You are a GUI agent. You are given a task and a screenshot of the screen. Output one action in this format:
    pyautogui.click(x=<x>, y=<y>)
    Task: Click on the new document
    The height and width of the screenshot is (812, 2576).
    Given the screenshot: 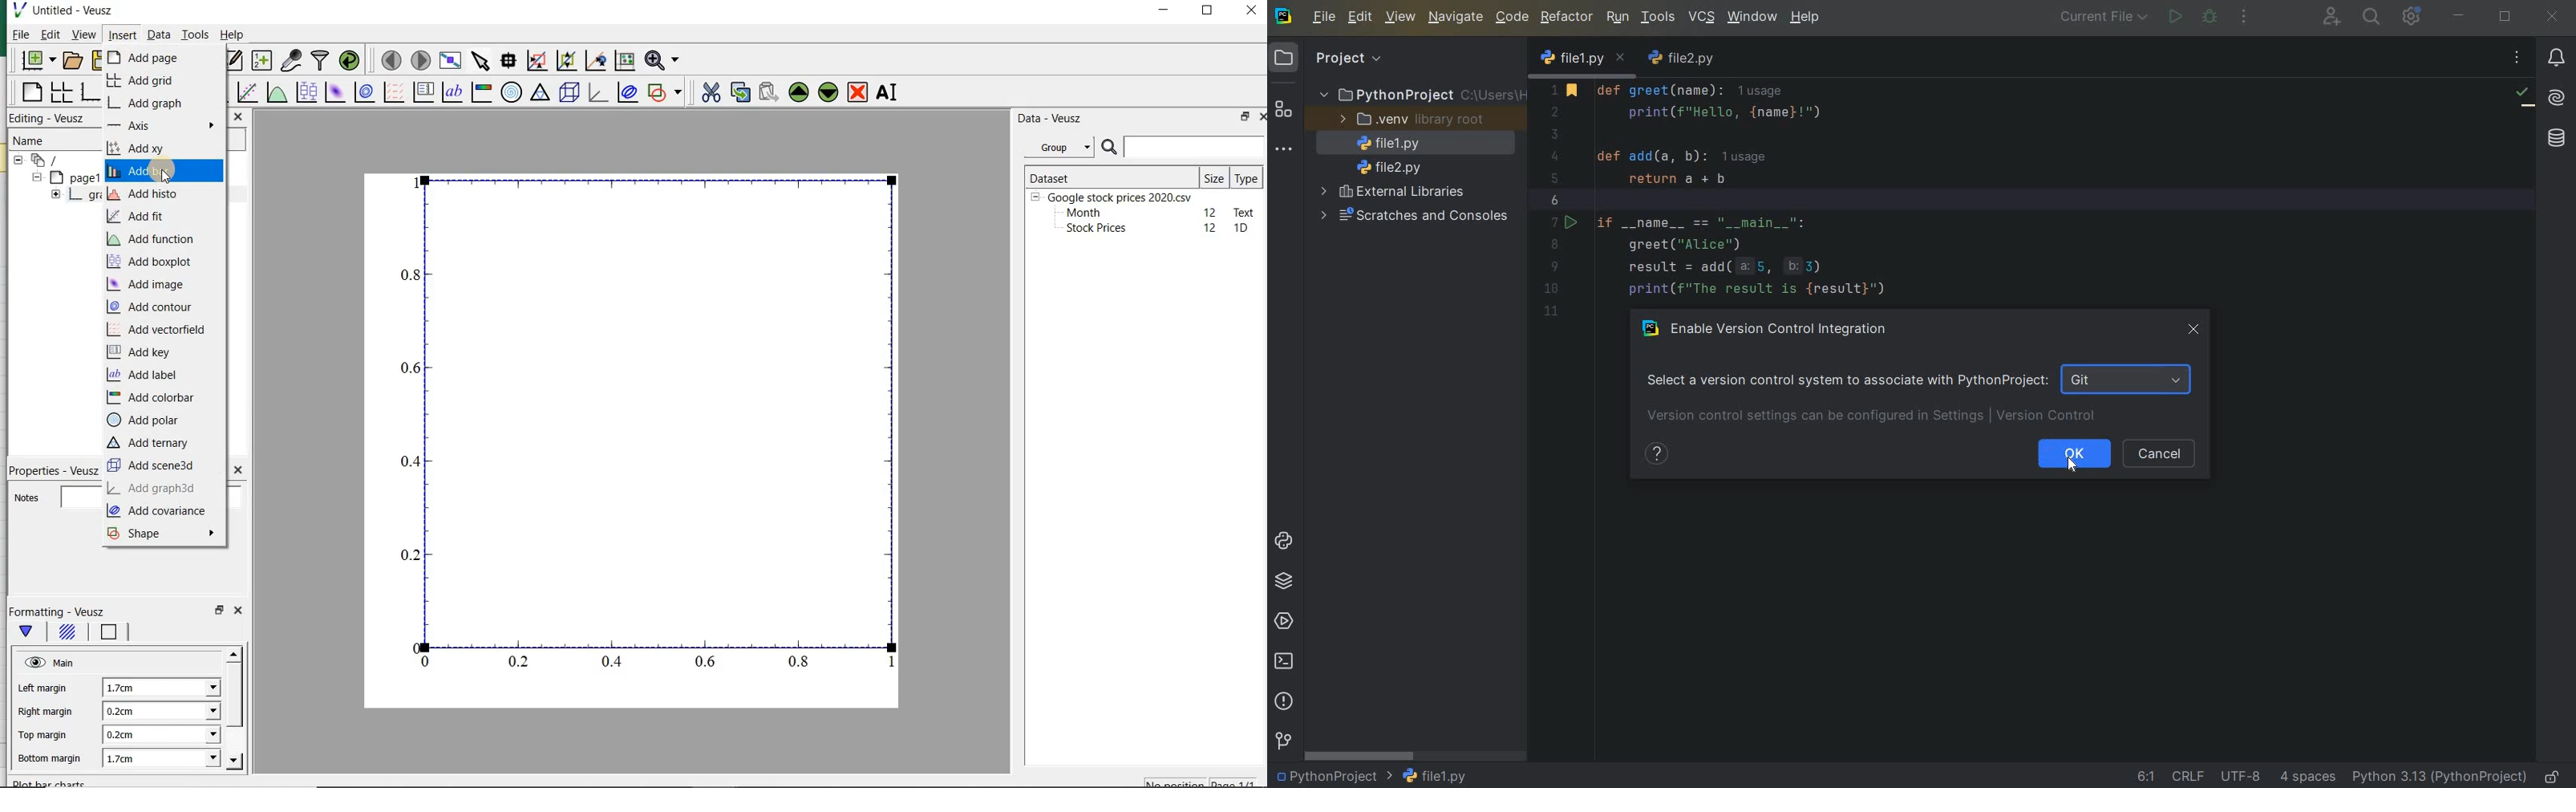 What is the action you would take?
    pyautogui.click(x=38, y=61)
    